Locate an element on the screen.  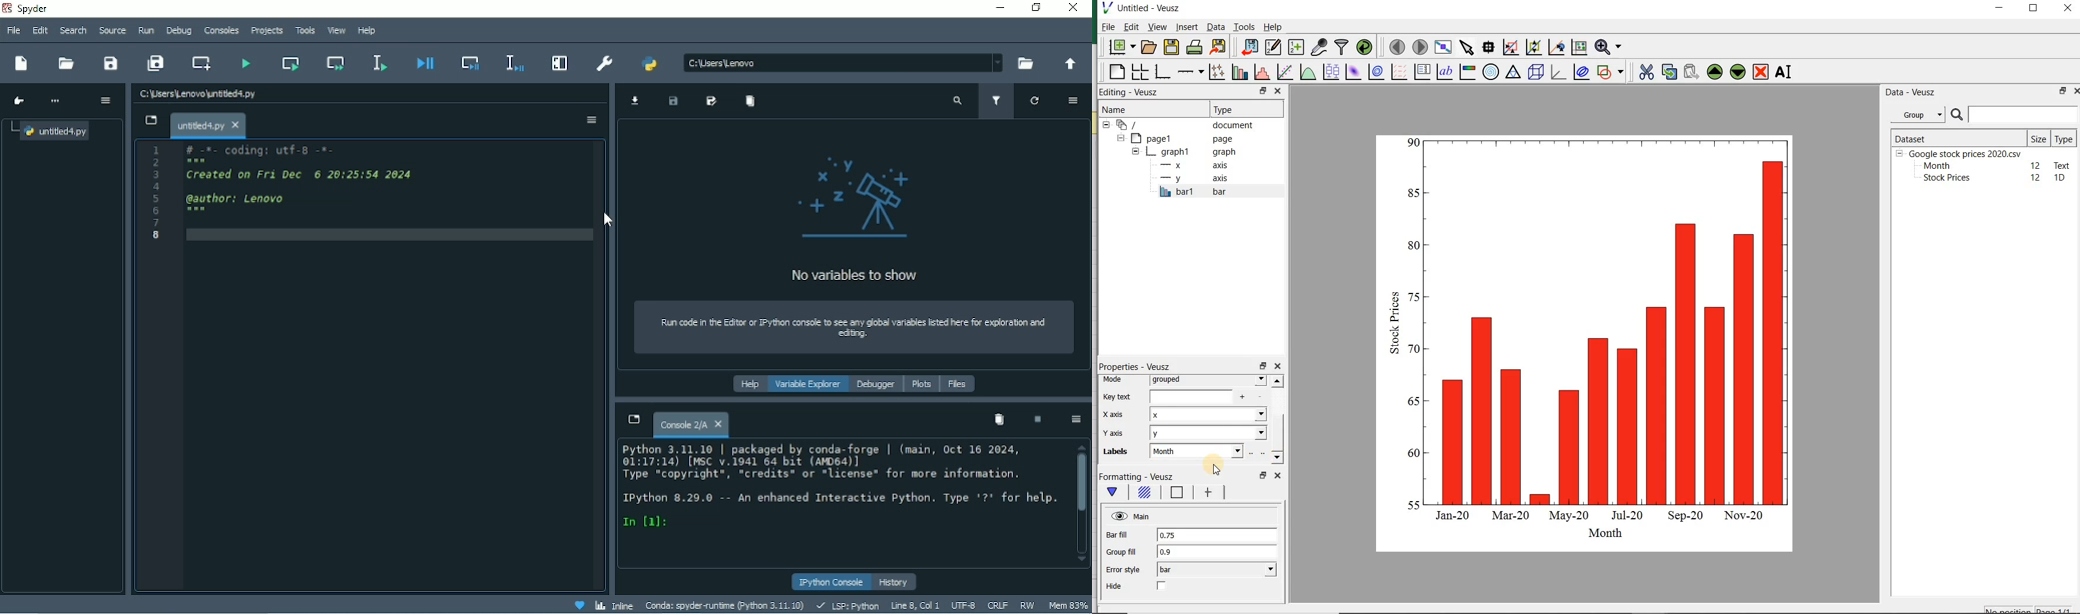
Plots is located at coordinates (923, 385).